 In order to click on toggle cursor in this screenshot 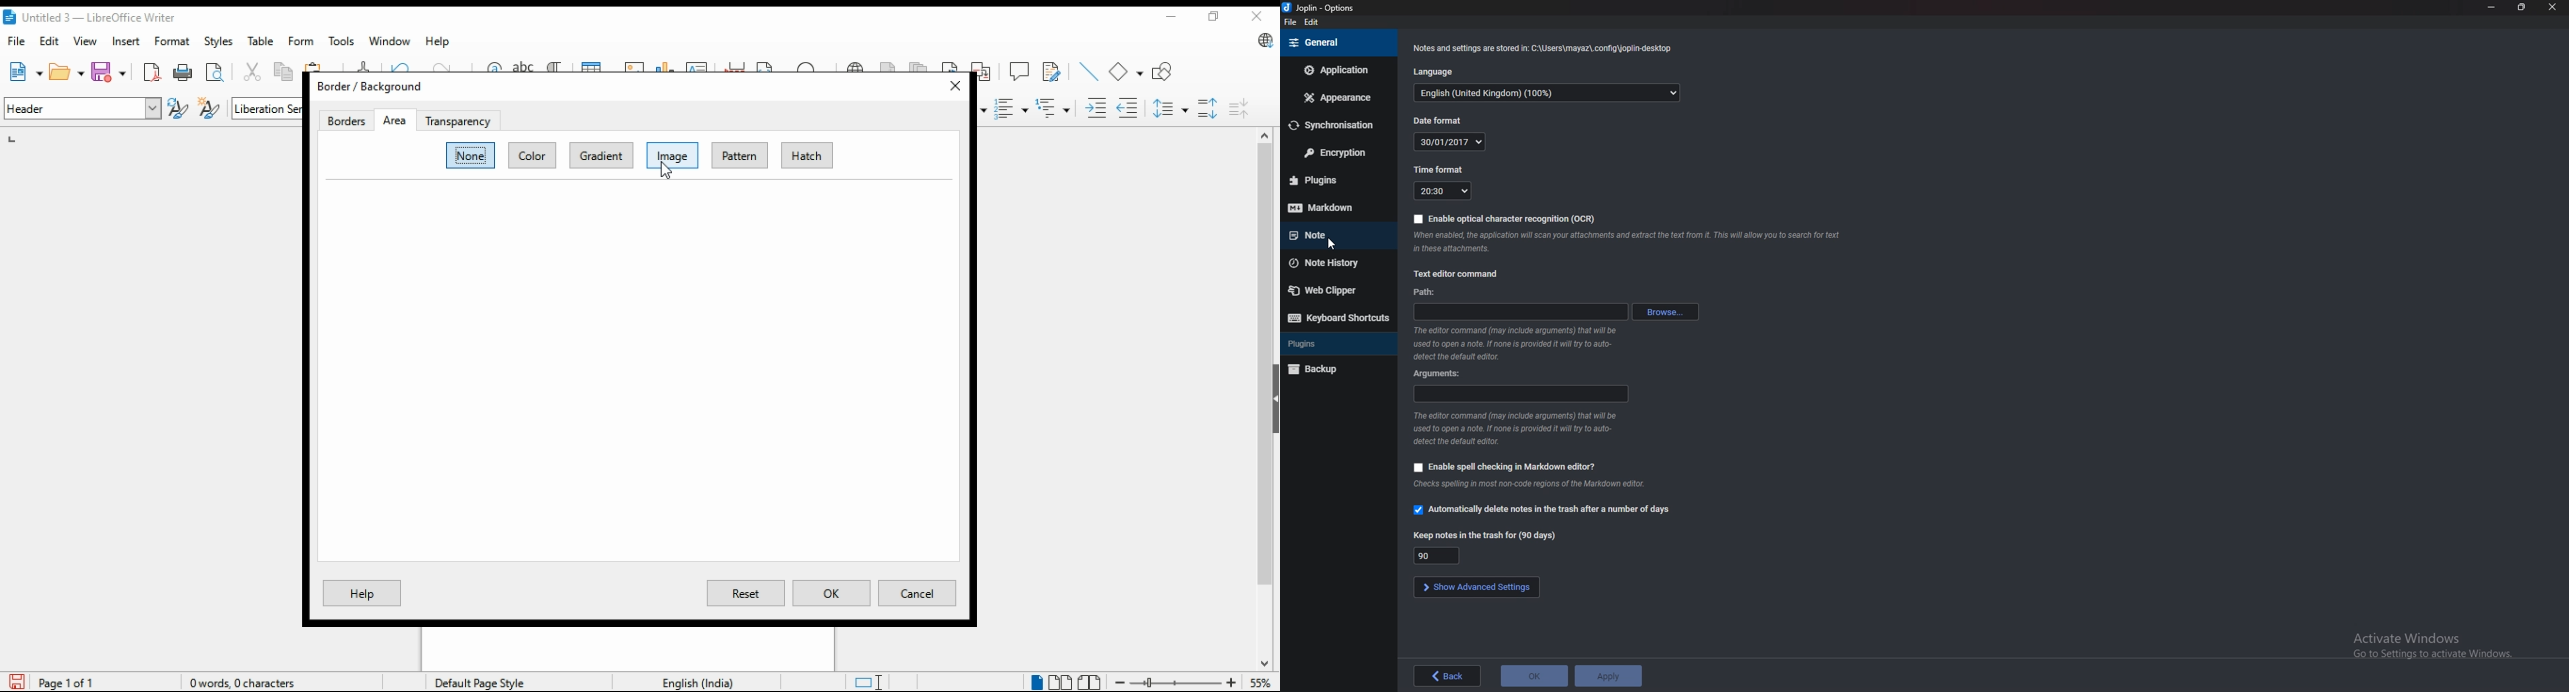, I will do `click(871, 682)`.